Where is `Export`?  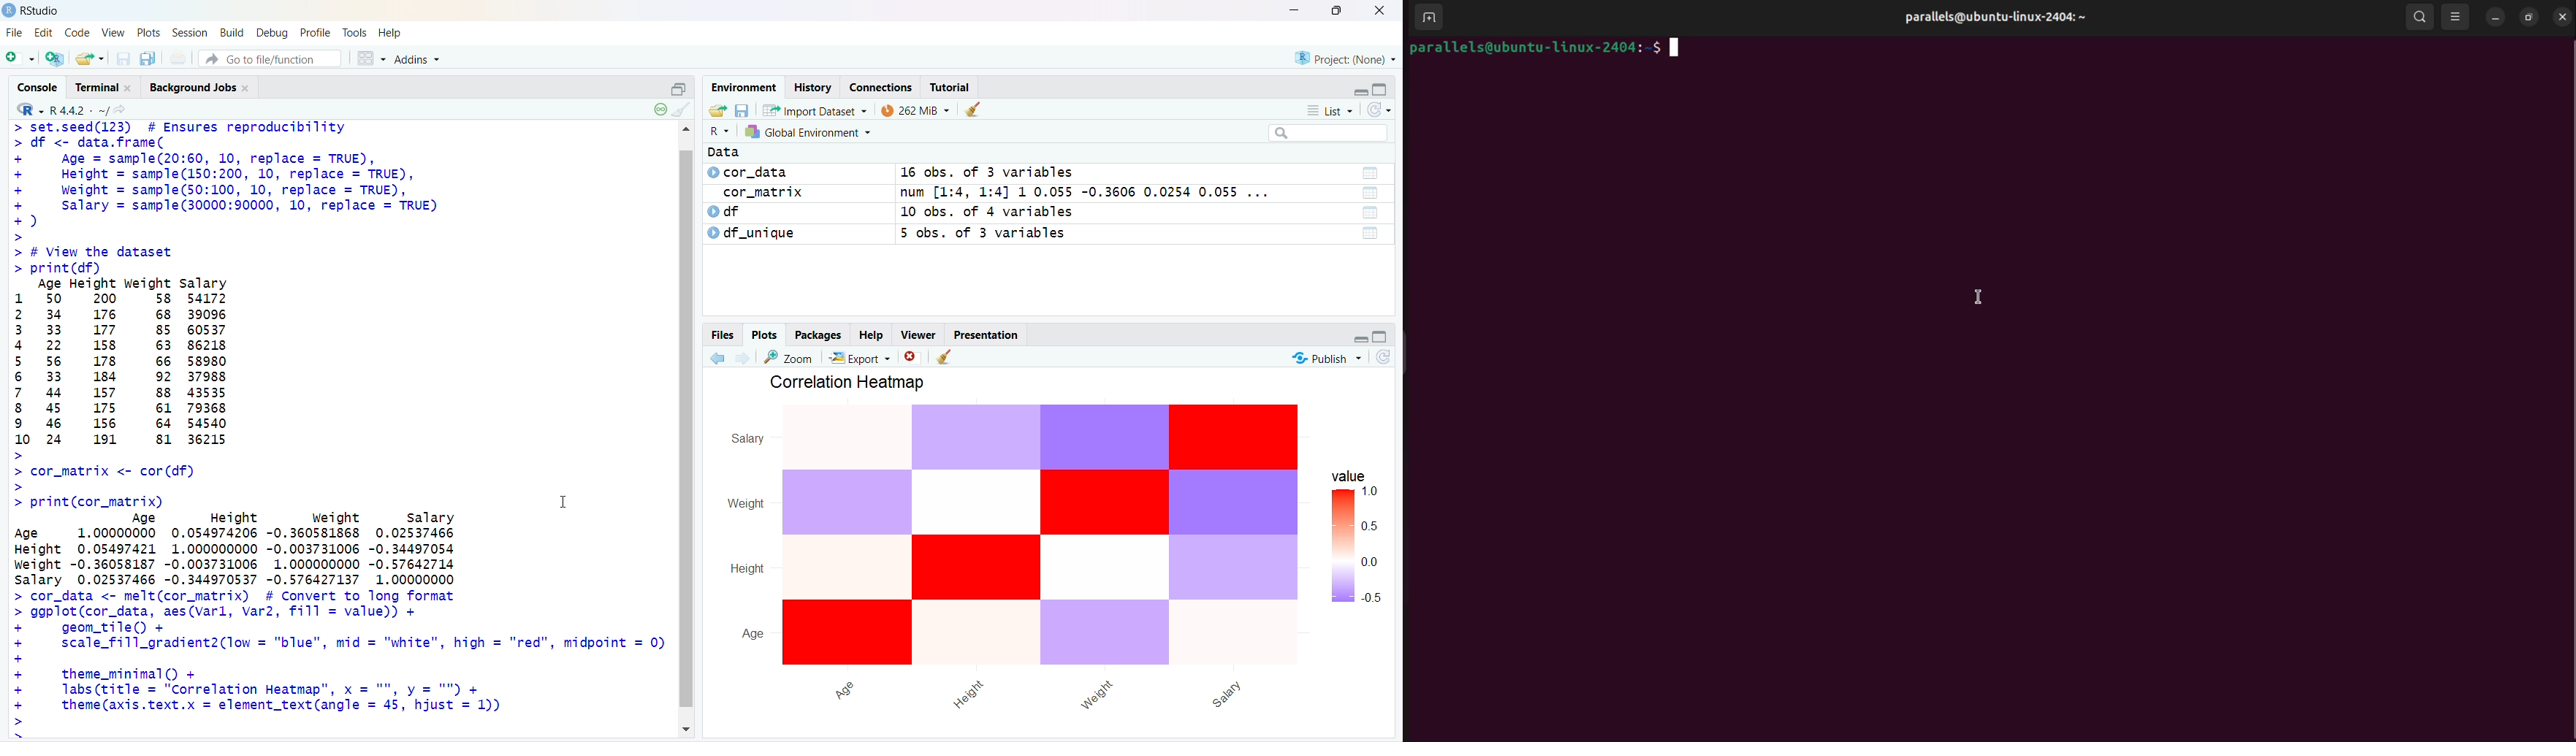
Export is located at coordinates (864, 356).